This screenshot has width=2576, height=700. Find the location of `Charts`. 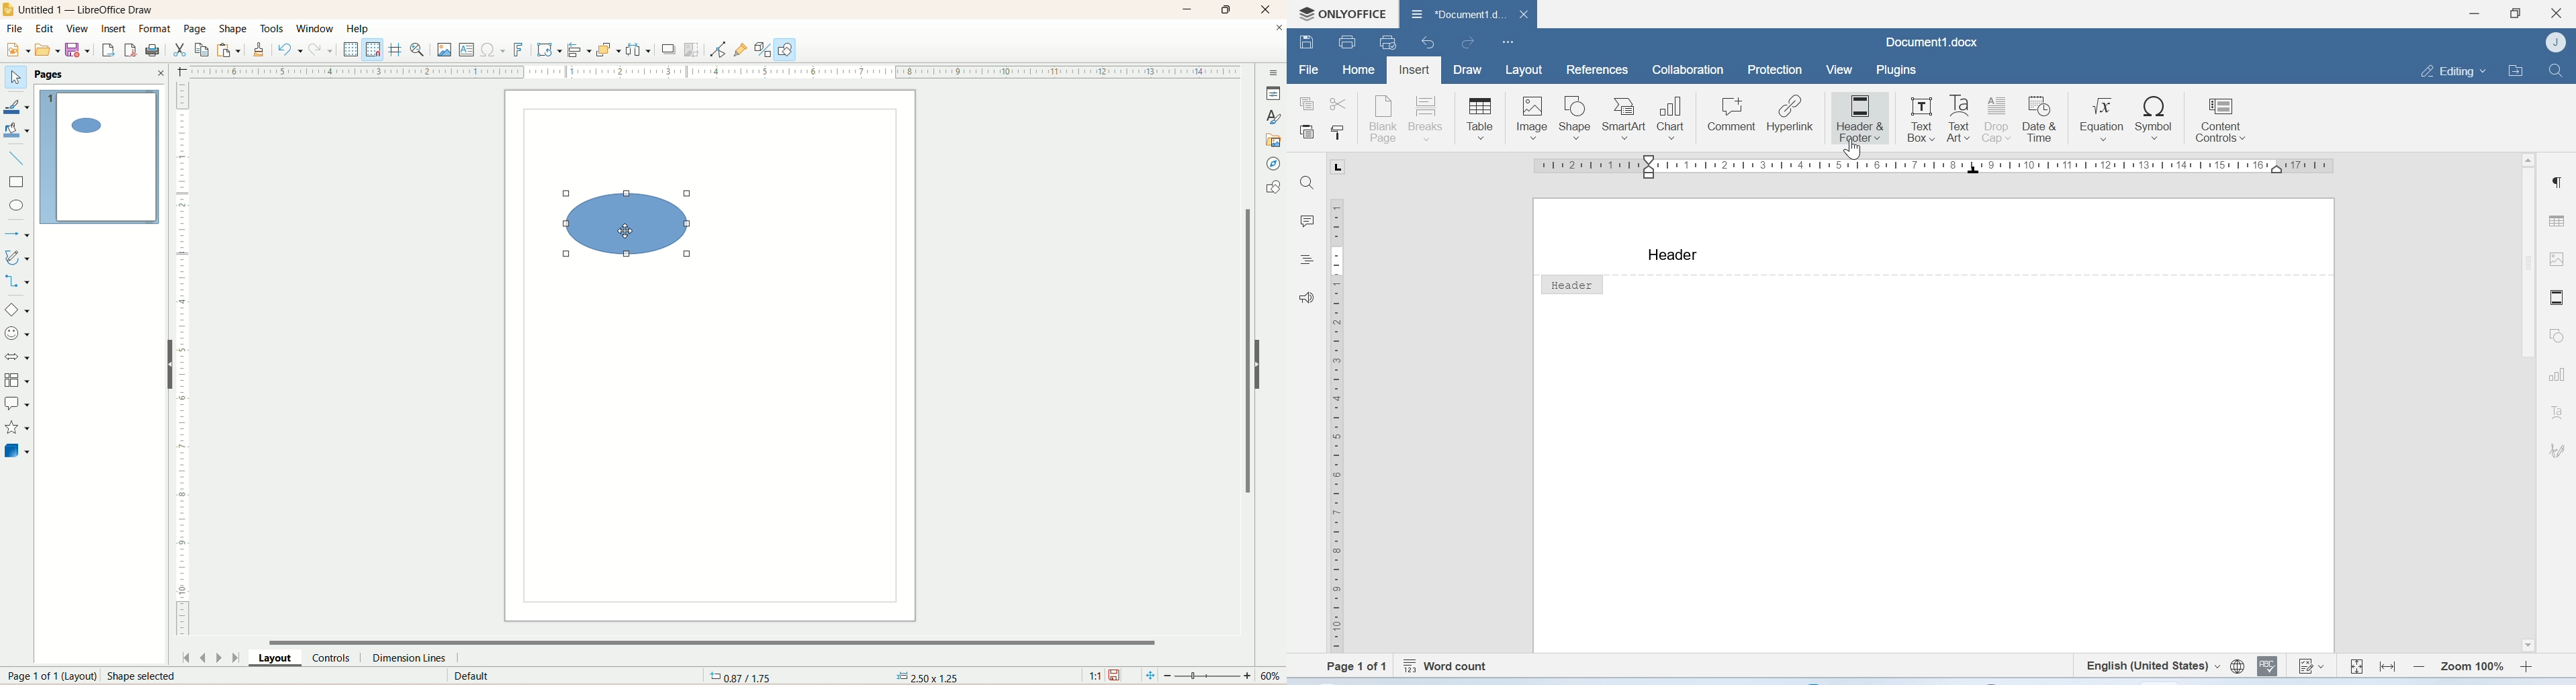

Charts is located at coordinates (2556, 375).